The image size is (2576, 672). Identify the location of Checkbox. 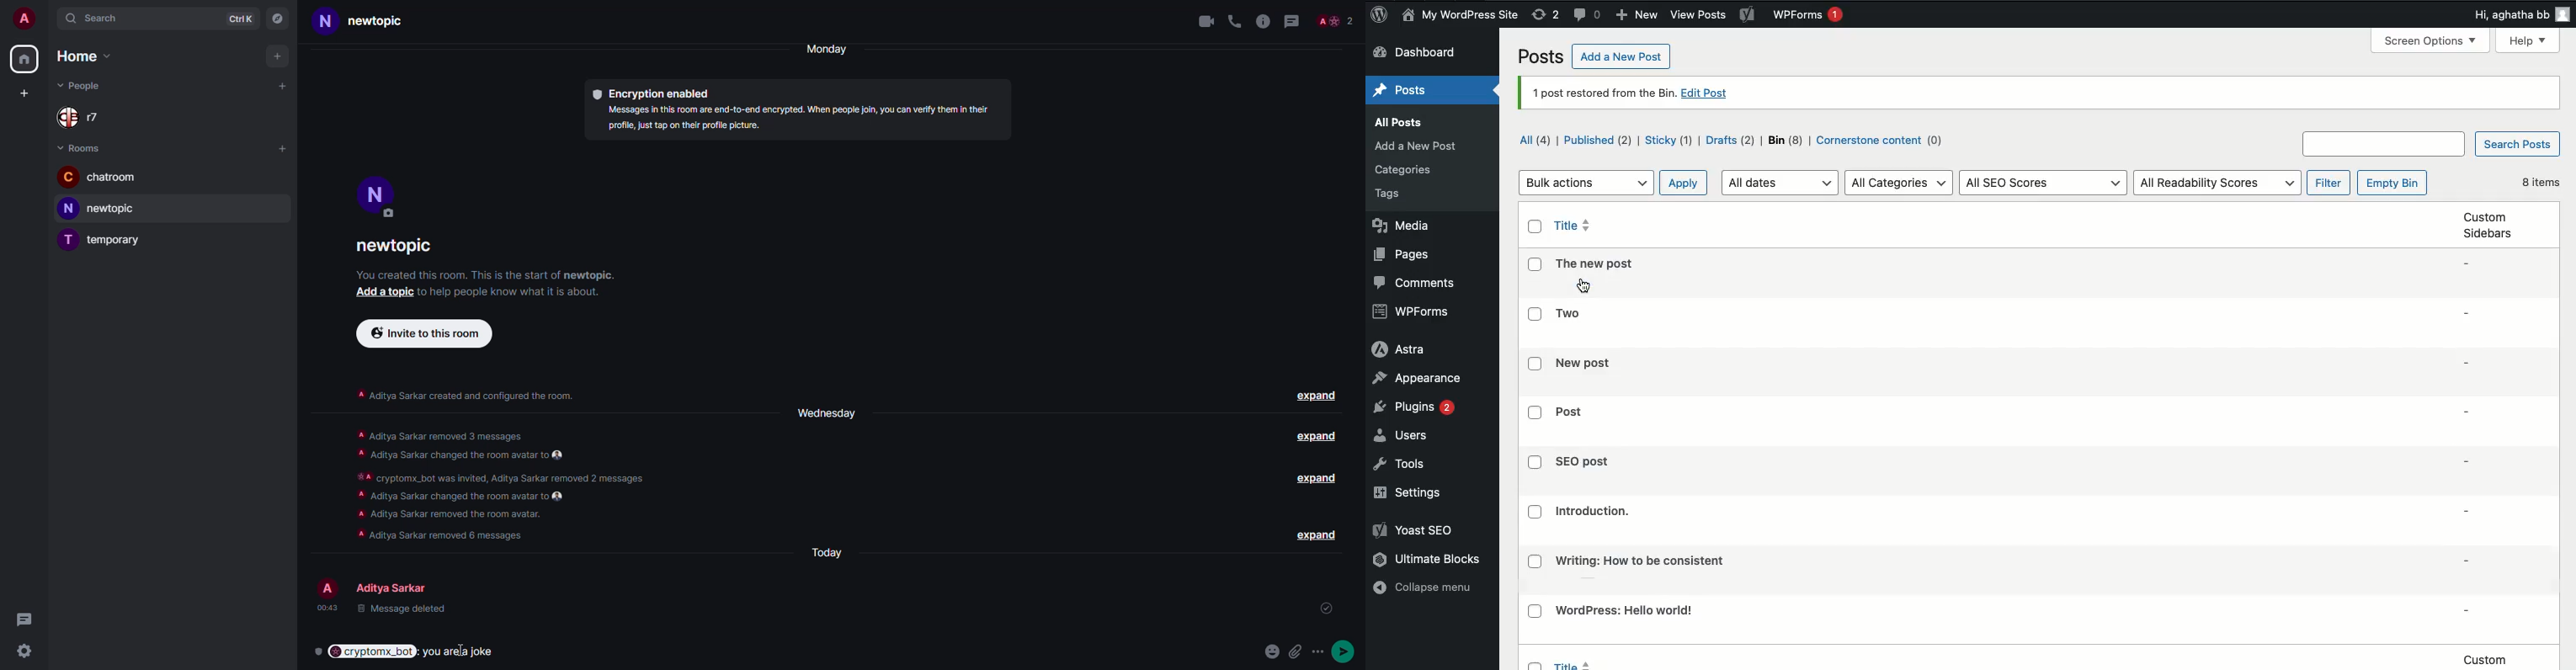
(1535, 511).